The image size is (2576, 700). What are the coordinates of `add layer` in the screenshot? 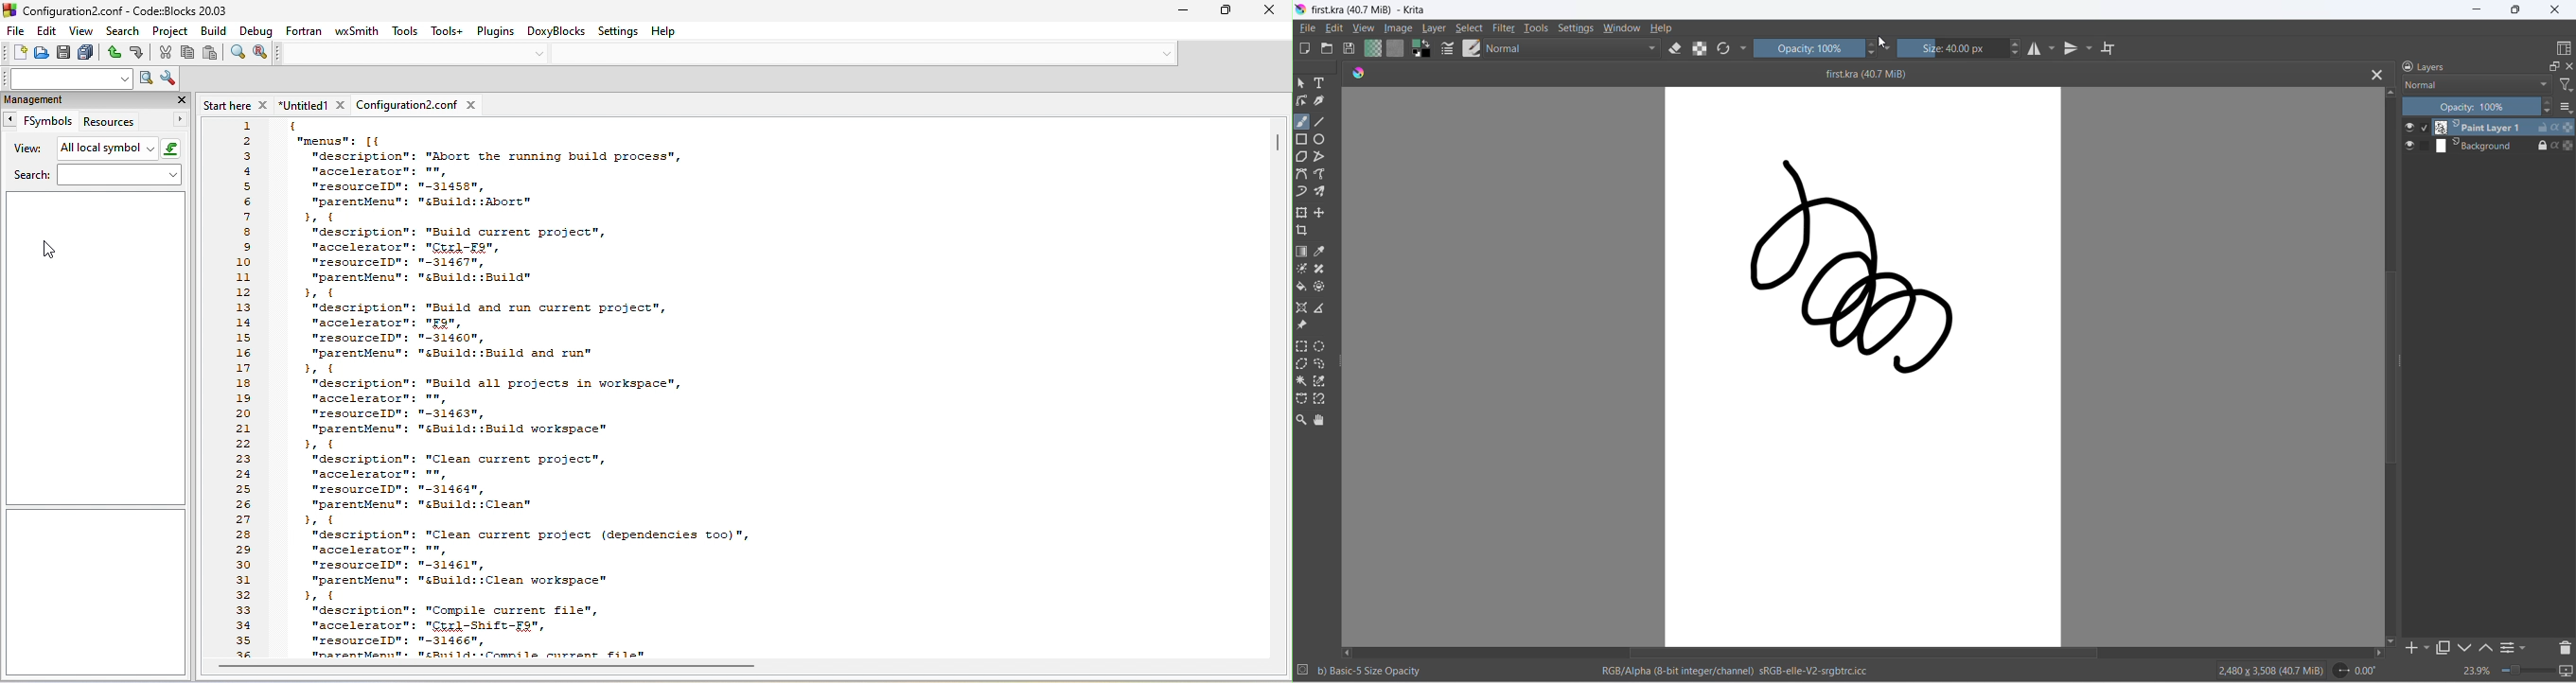 It's located at (2411, 648).